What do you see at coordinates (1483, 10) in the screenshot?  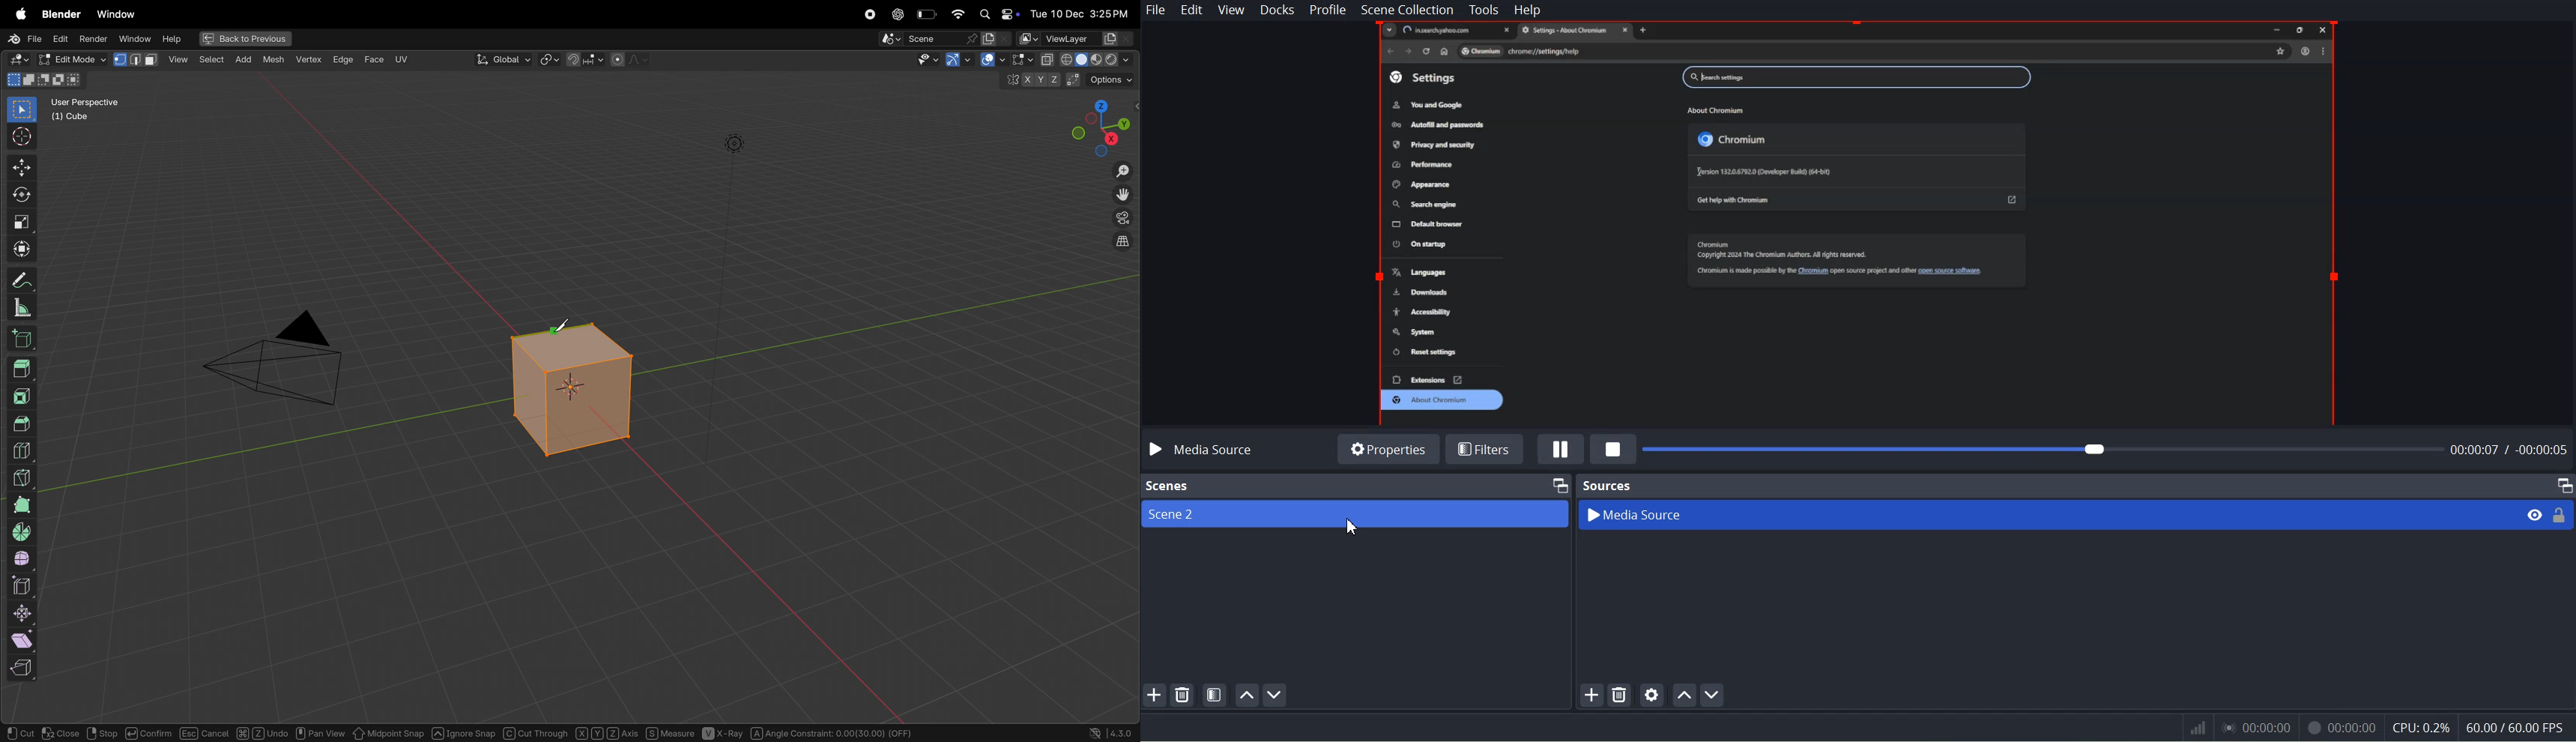 I see `Tools` at bounding box center [1483, 10].